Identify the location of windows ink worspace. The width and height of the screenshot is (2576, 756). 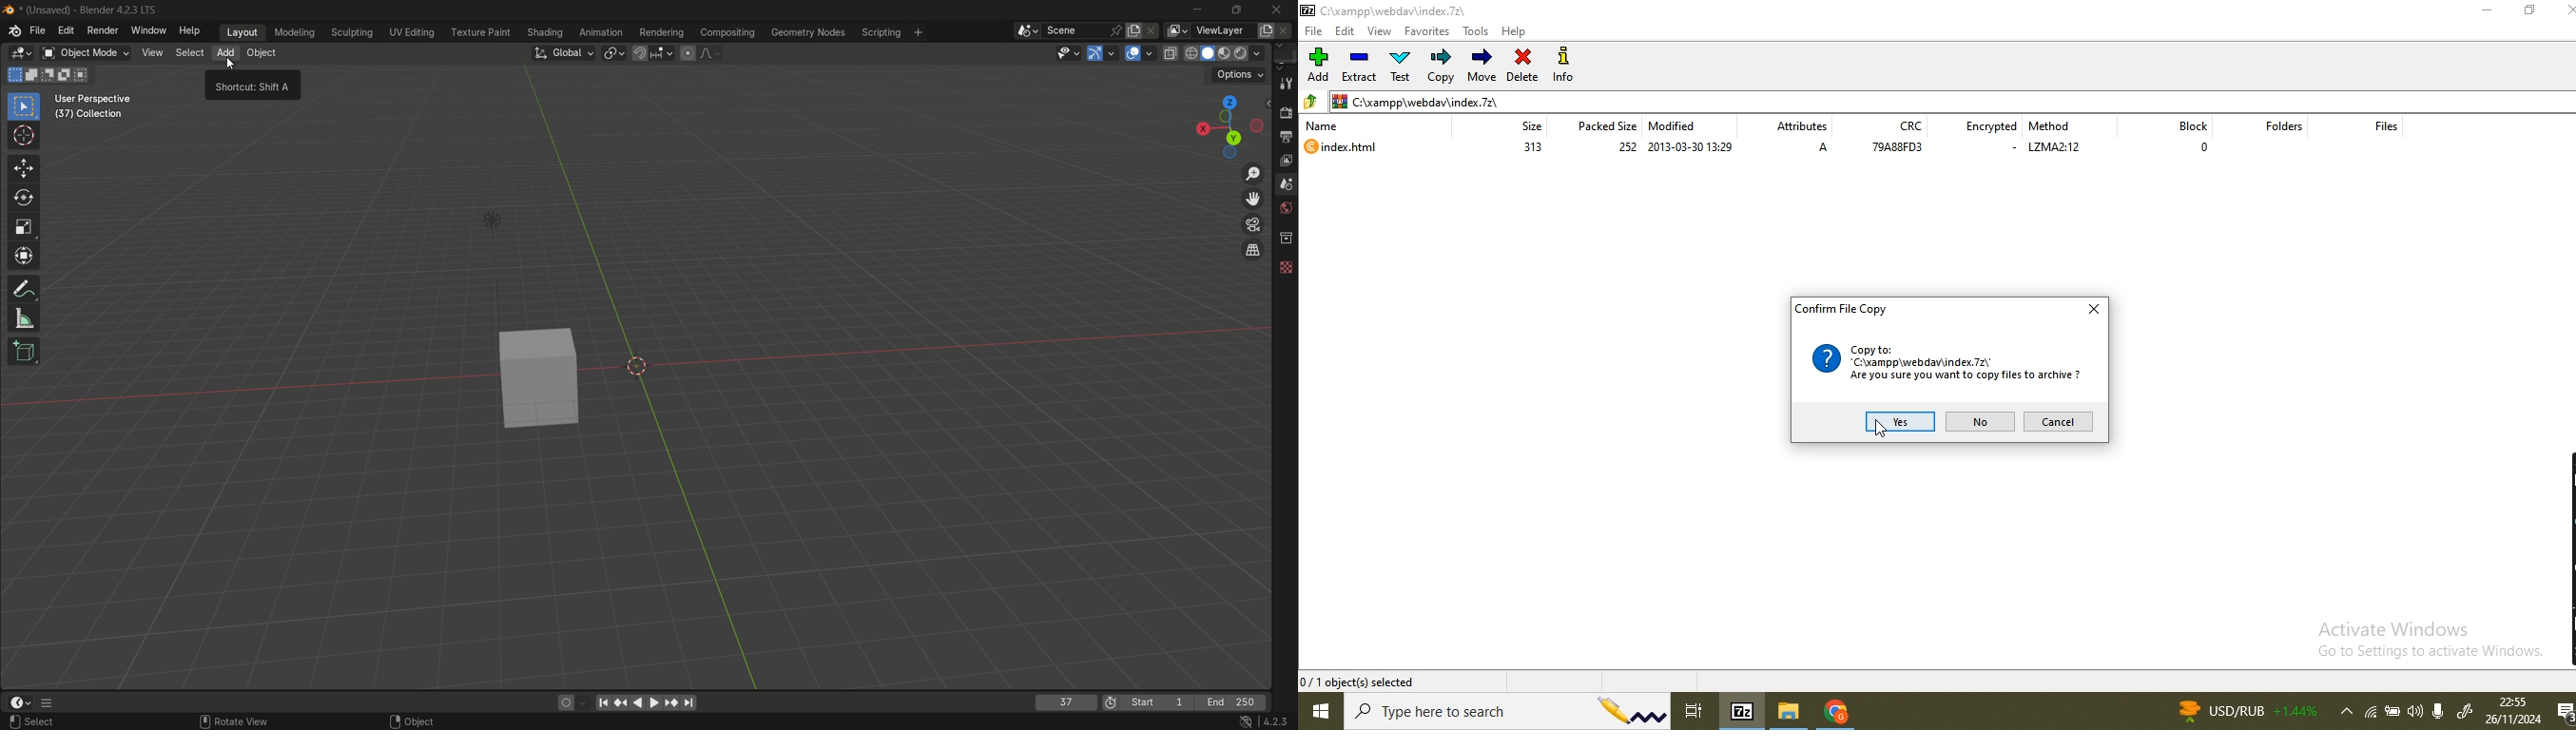
(2466, 713).